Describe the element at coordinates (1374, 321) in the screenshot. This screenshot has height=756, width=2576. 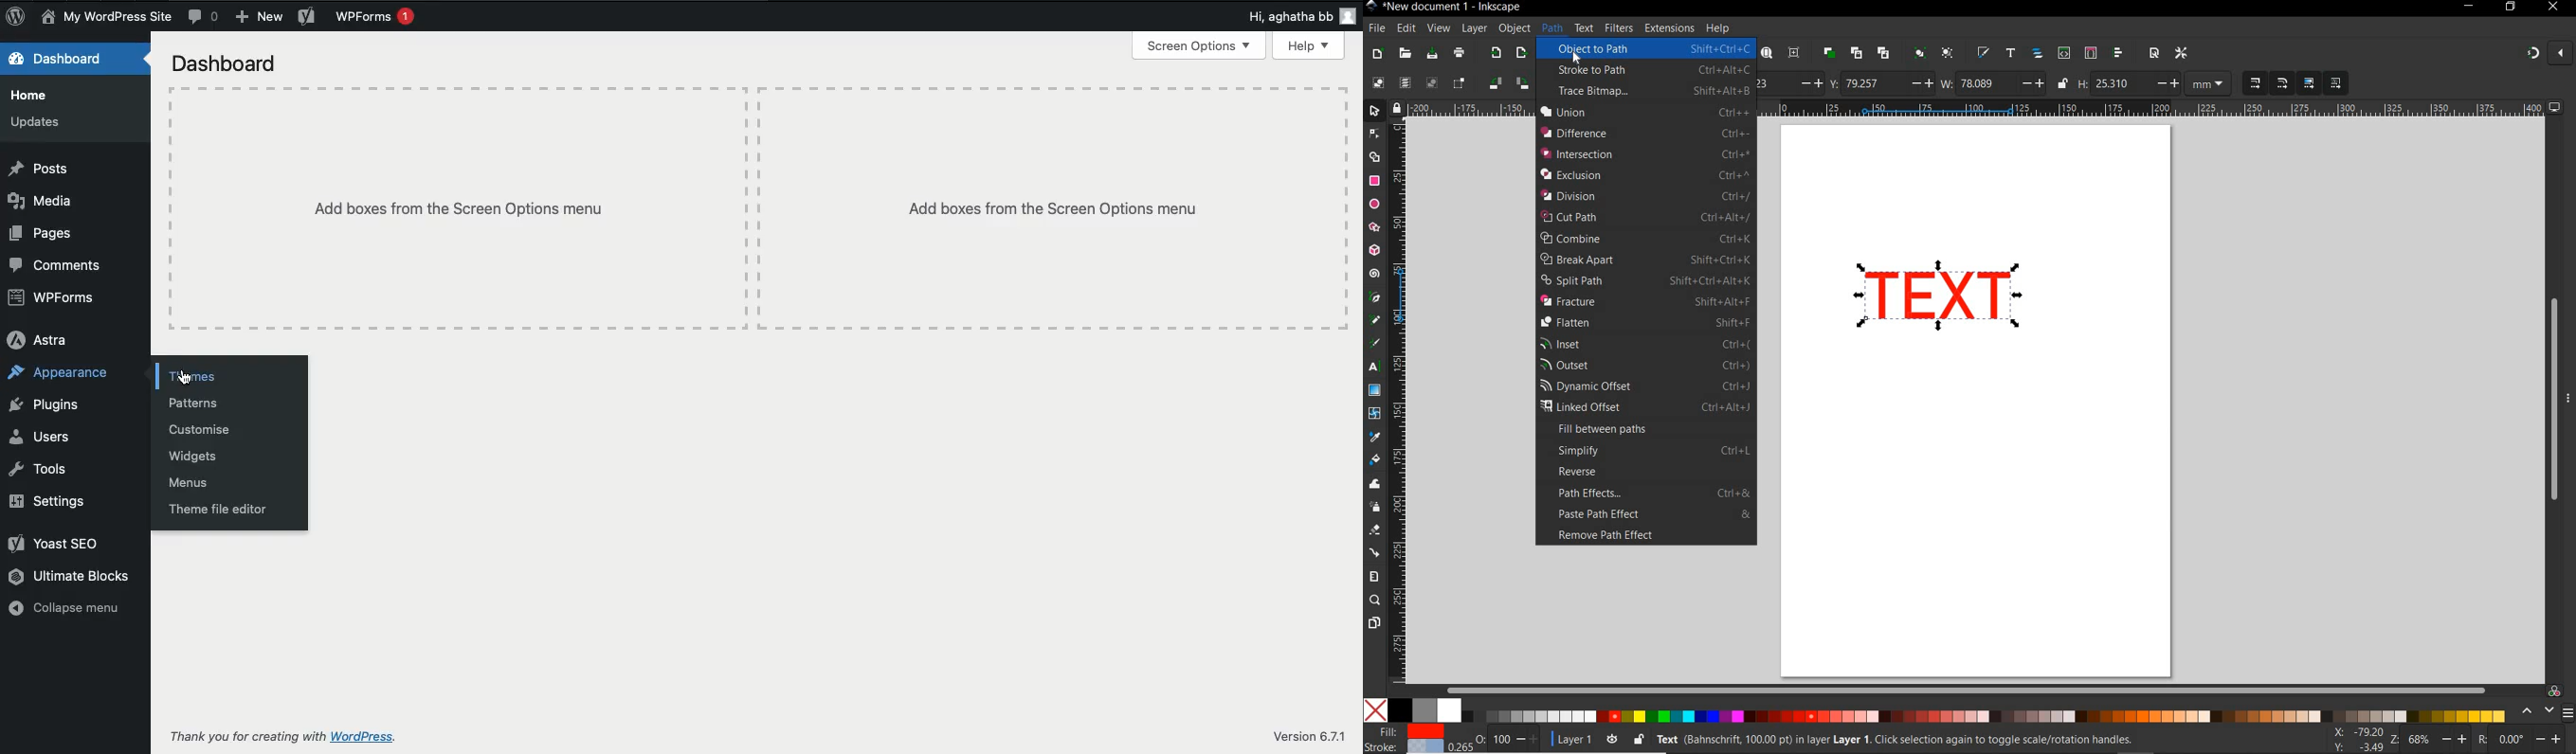
I see `PENCIL TOOL` at that location.